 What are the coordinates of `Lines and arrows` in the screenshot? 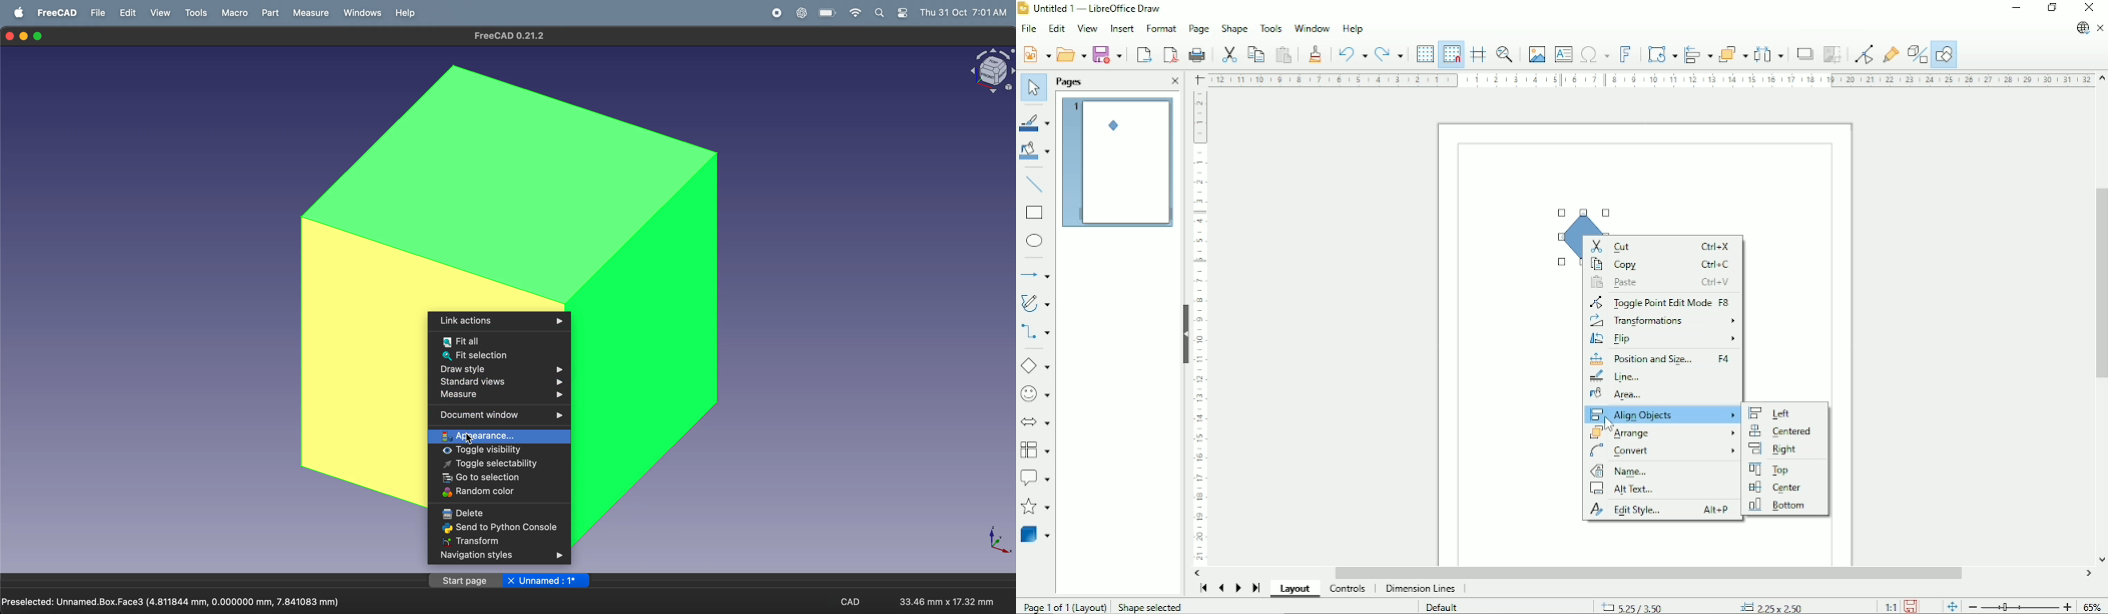 It's located at (1037, 274).